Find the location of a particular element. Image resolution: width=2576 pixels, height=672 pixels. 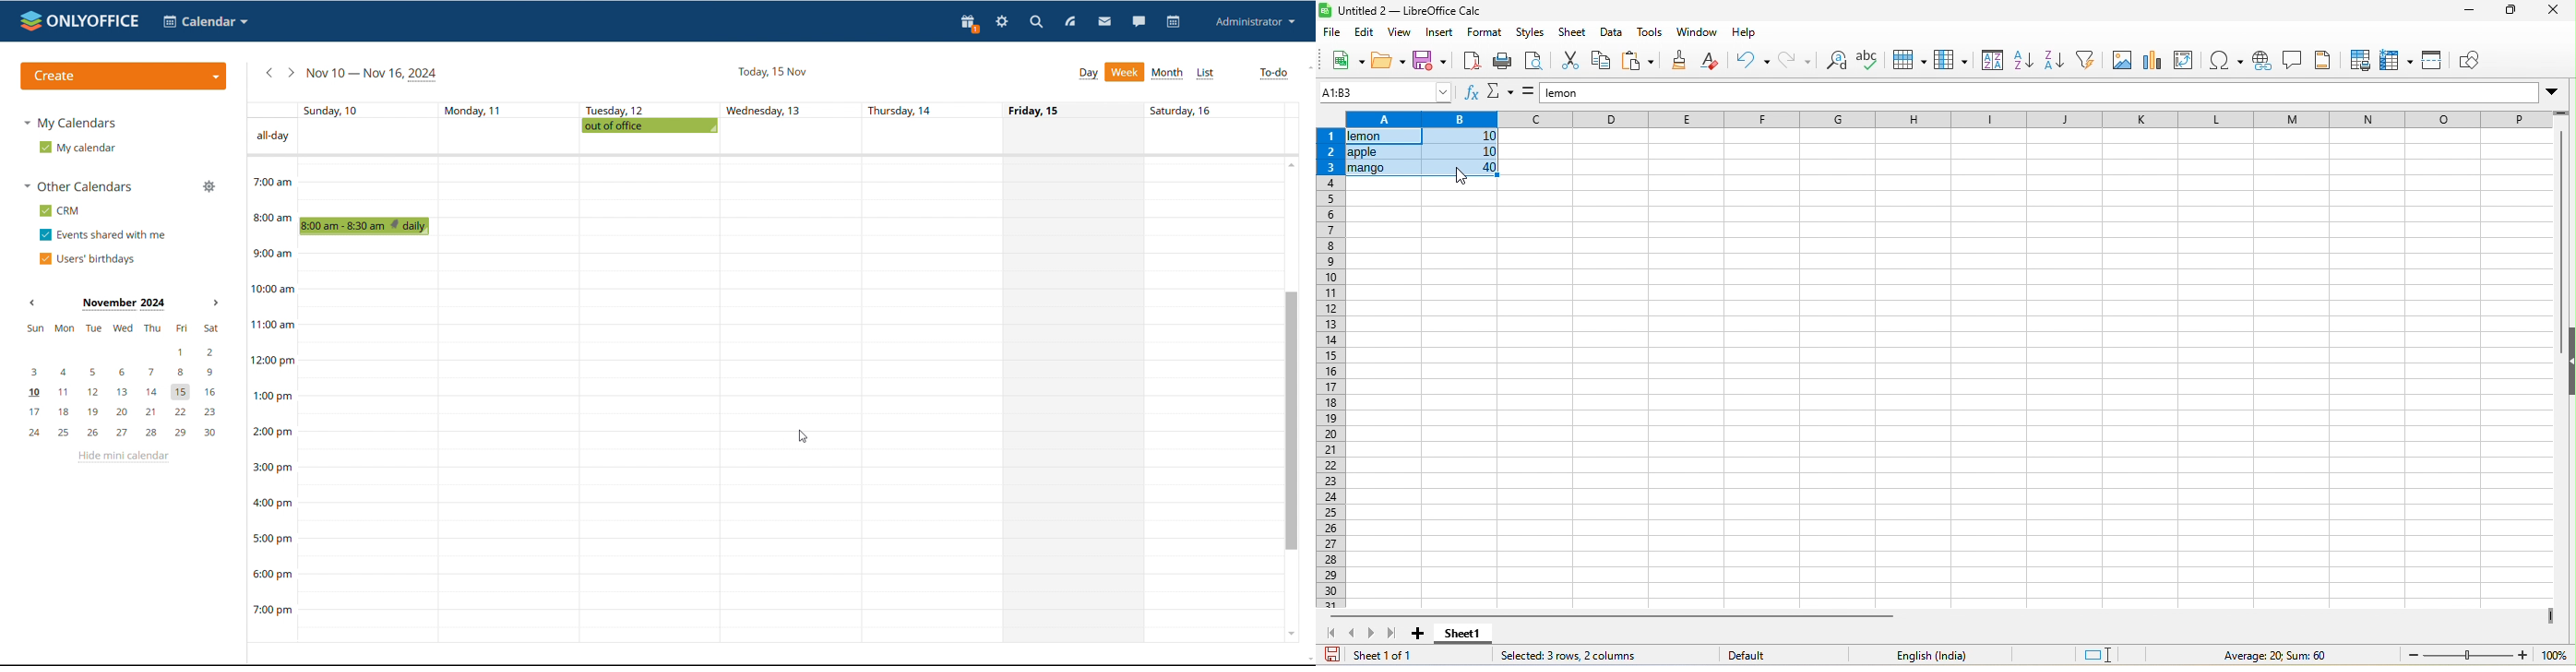

current date is located at coordinates (373, 75).